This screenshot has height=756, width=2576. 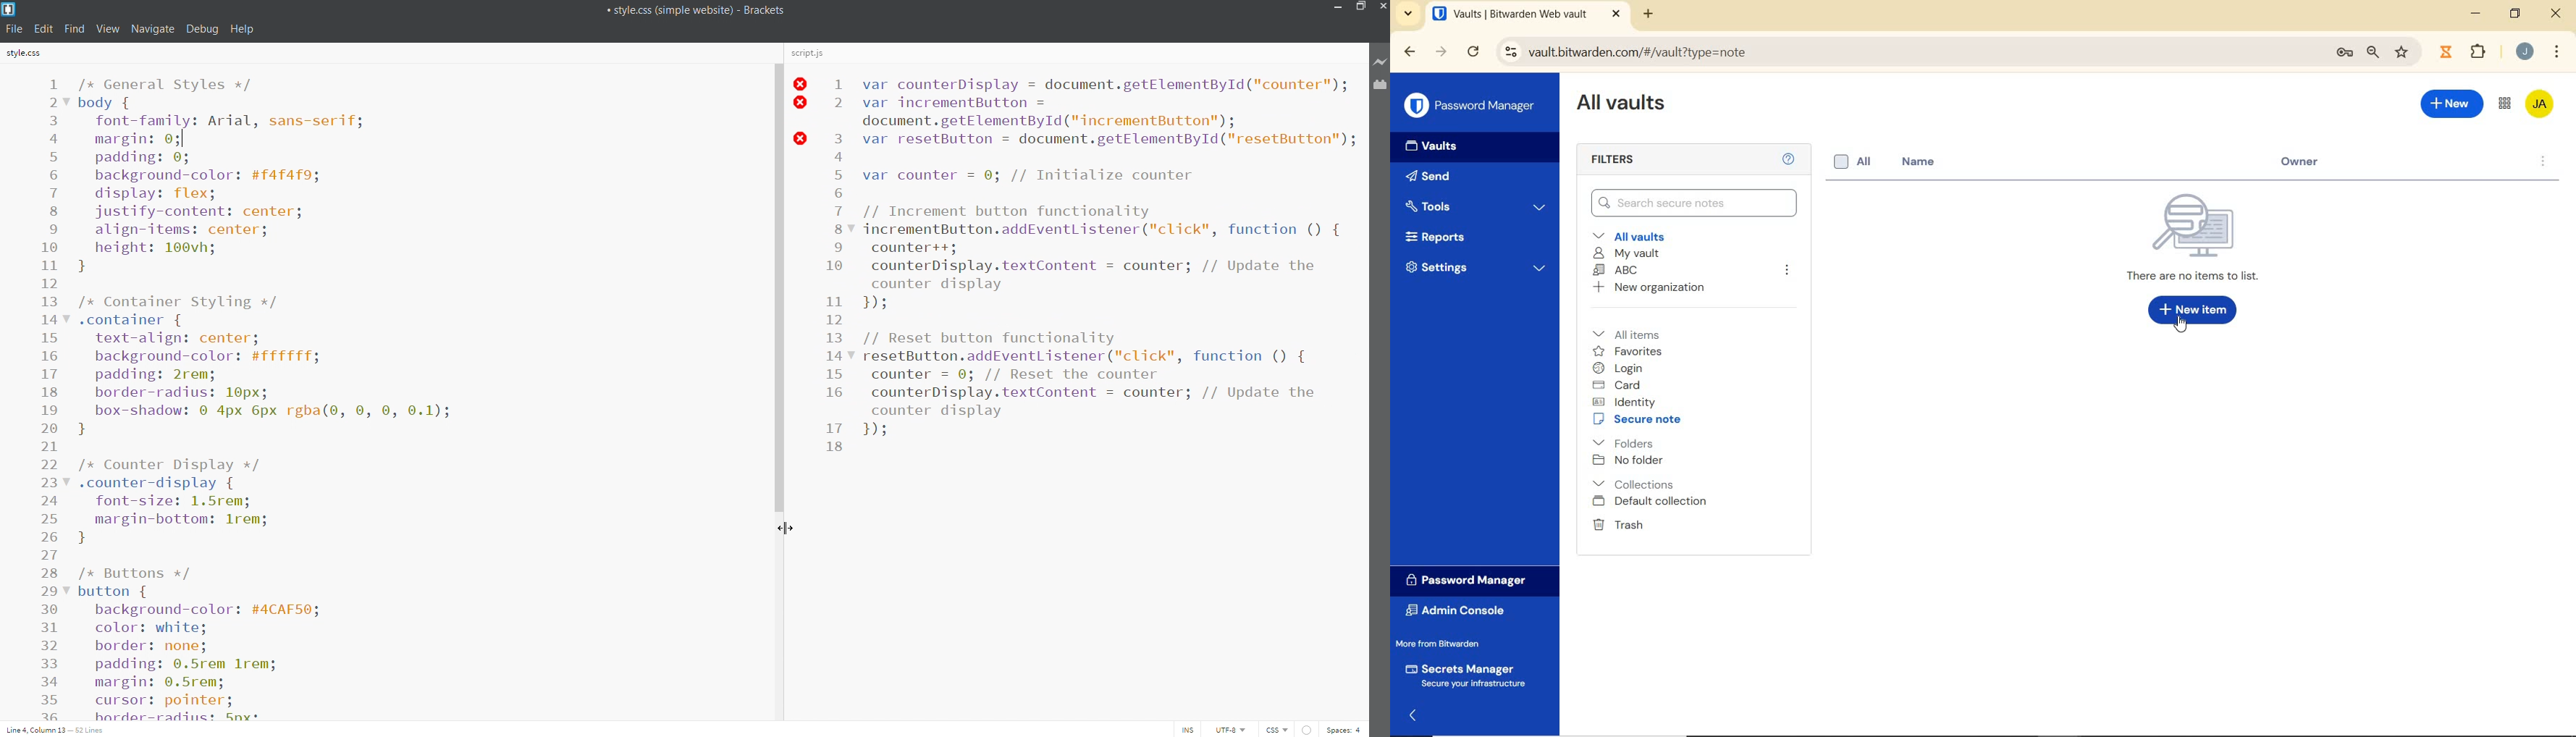 I want to click on search tabs, so click(x=1410, y=16).